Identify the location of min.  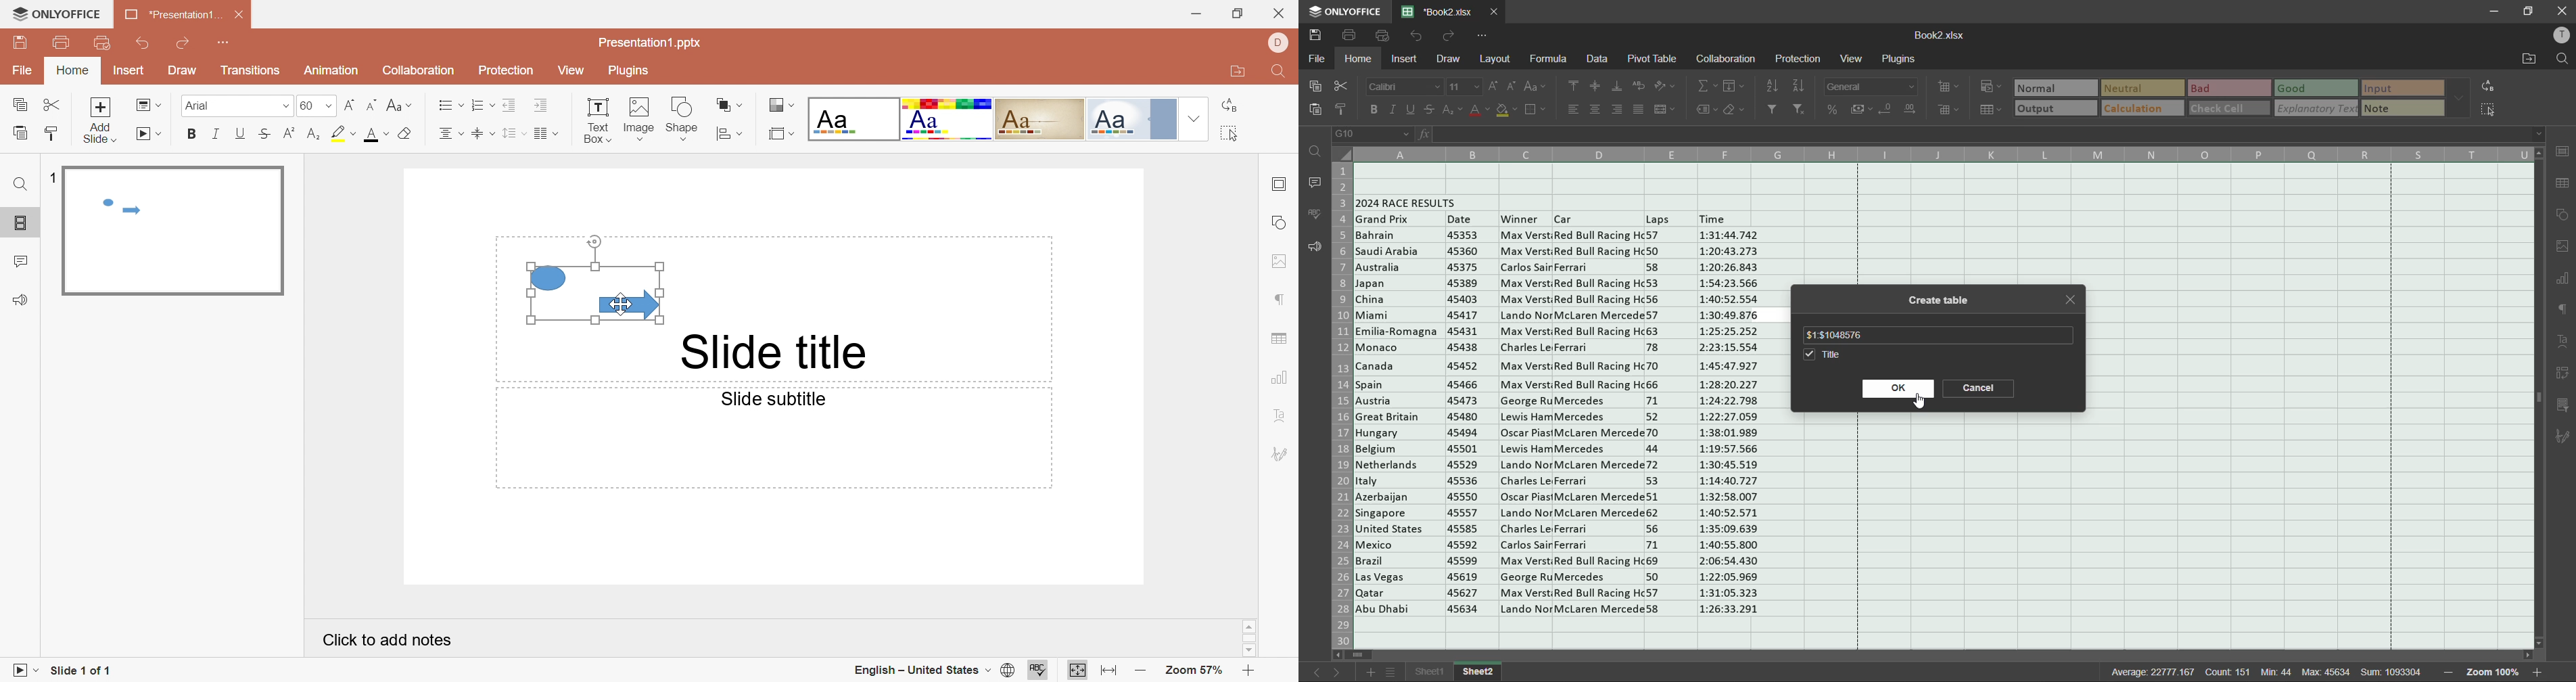
(2278, 672).